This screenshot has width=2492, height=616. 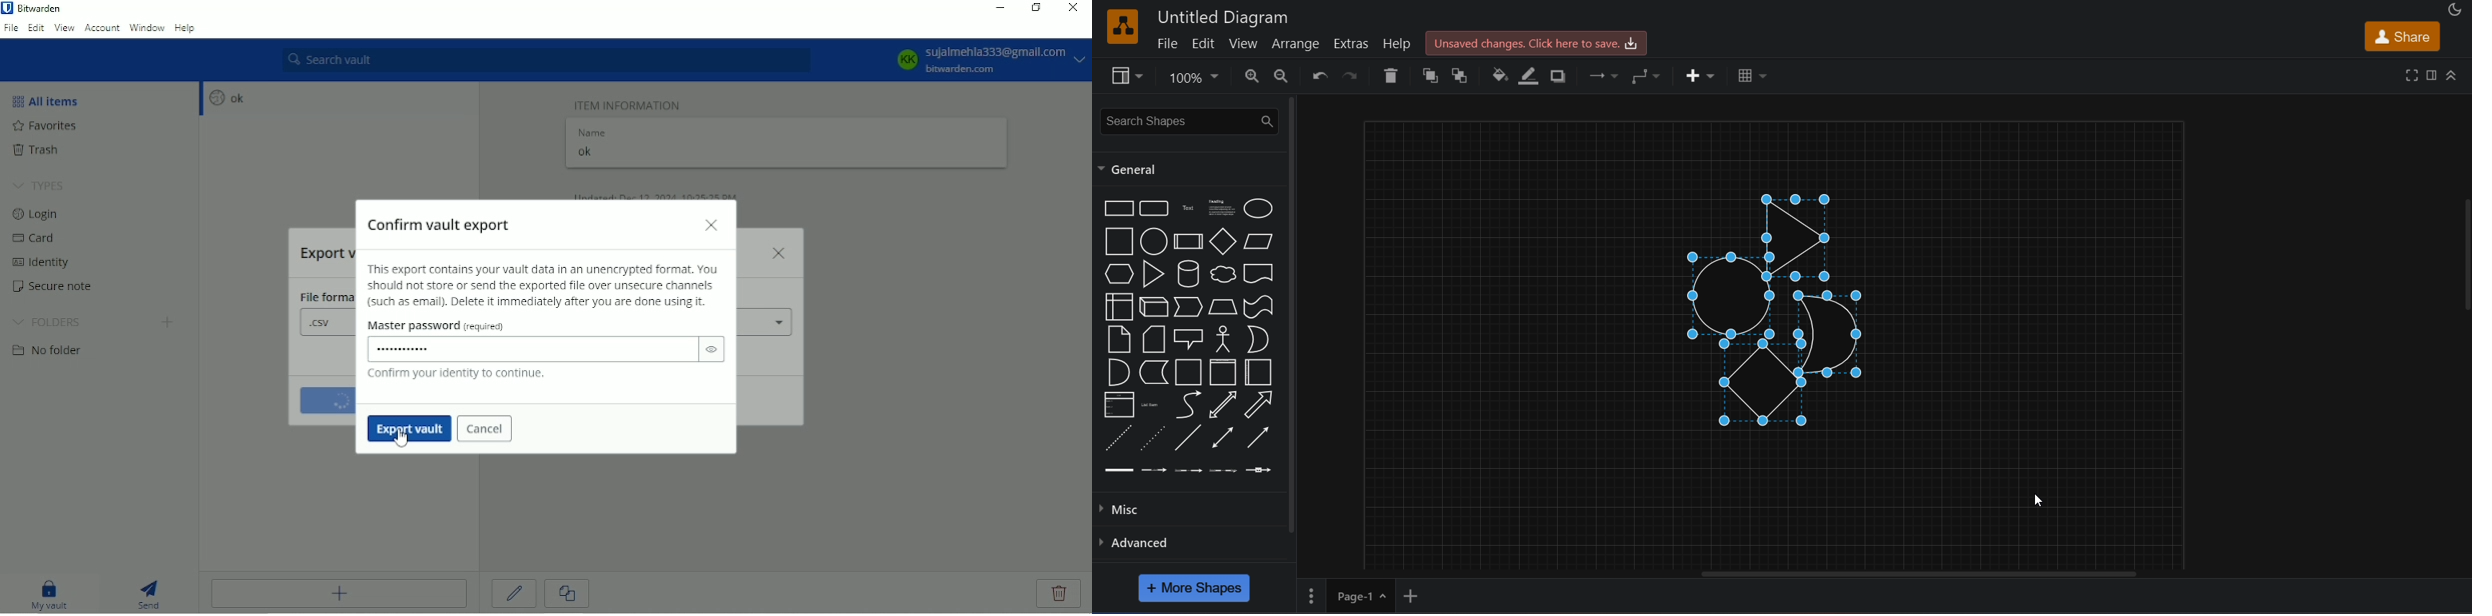 I want to click on format, so click(x=2432, y=75).